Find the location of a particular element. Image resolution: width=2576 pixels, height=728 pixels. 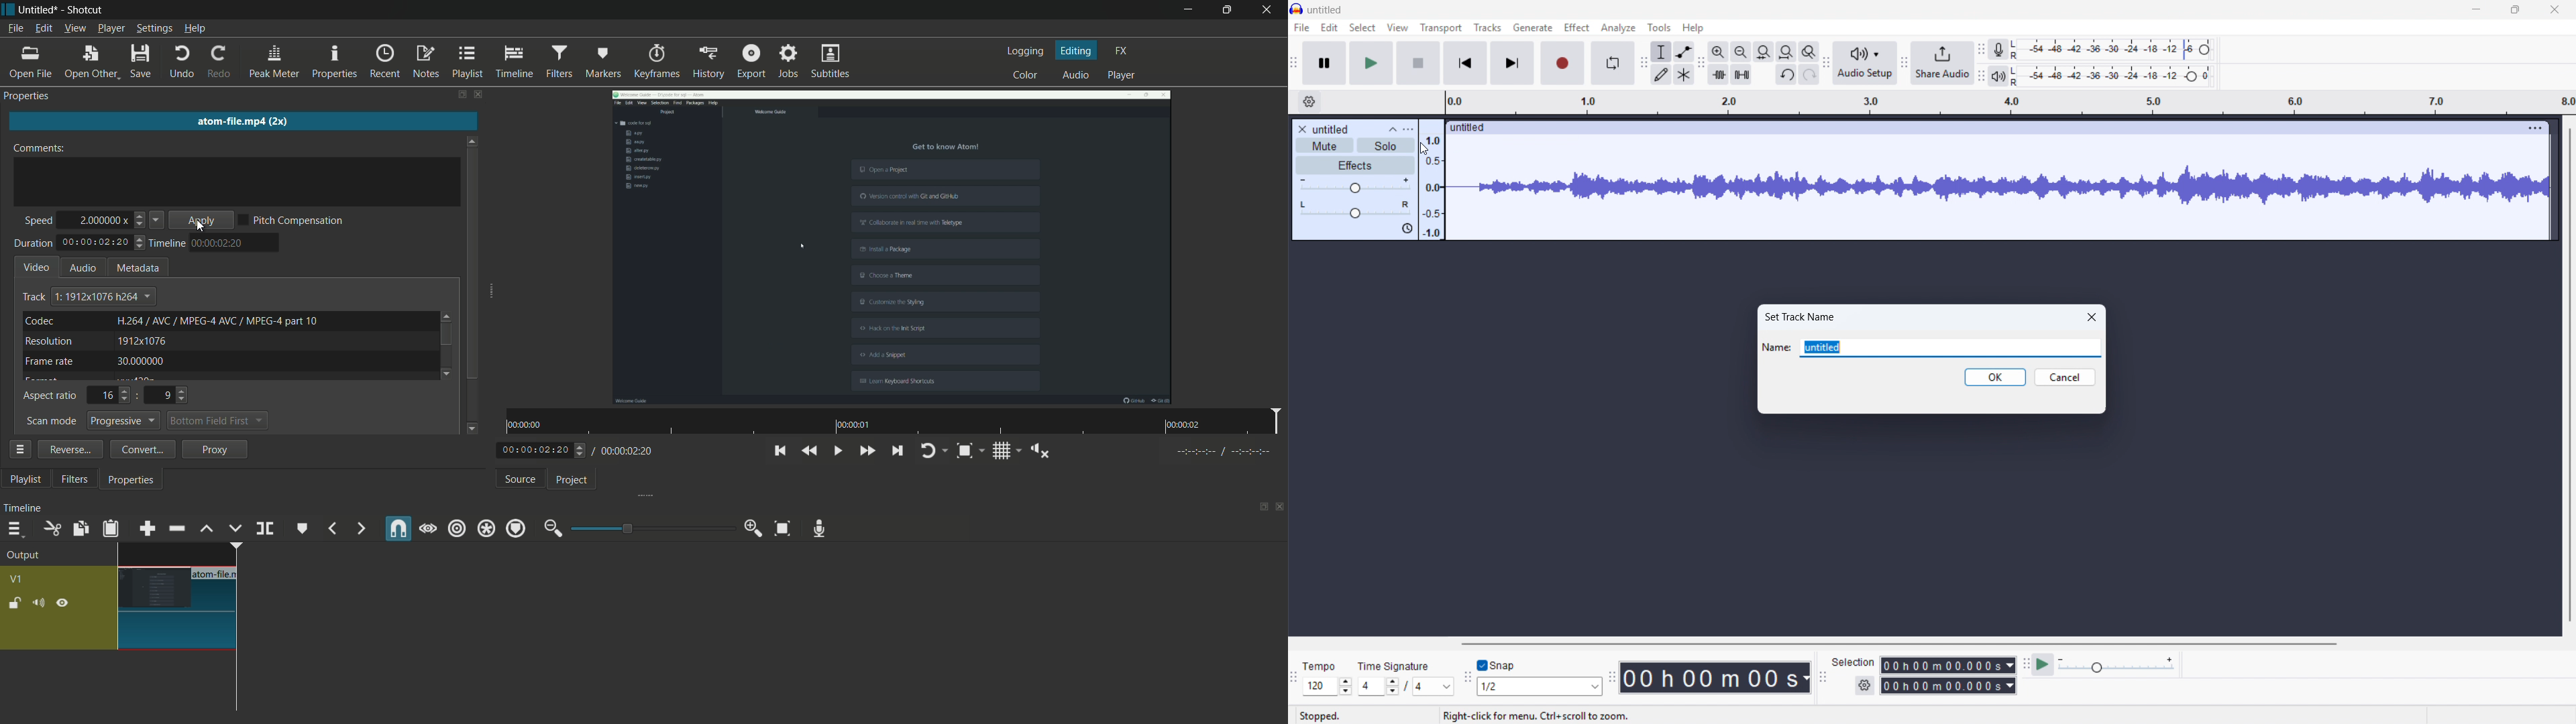

timeline is located at coordinates (166, 244).